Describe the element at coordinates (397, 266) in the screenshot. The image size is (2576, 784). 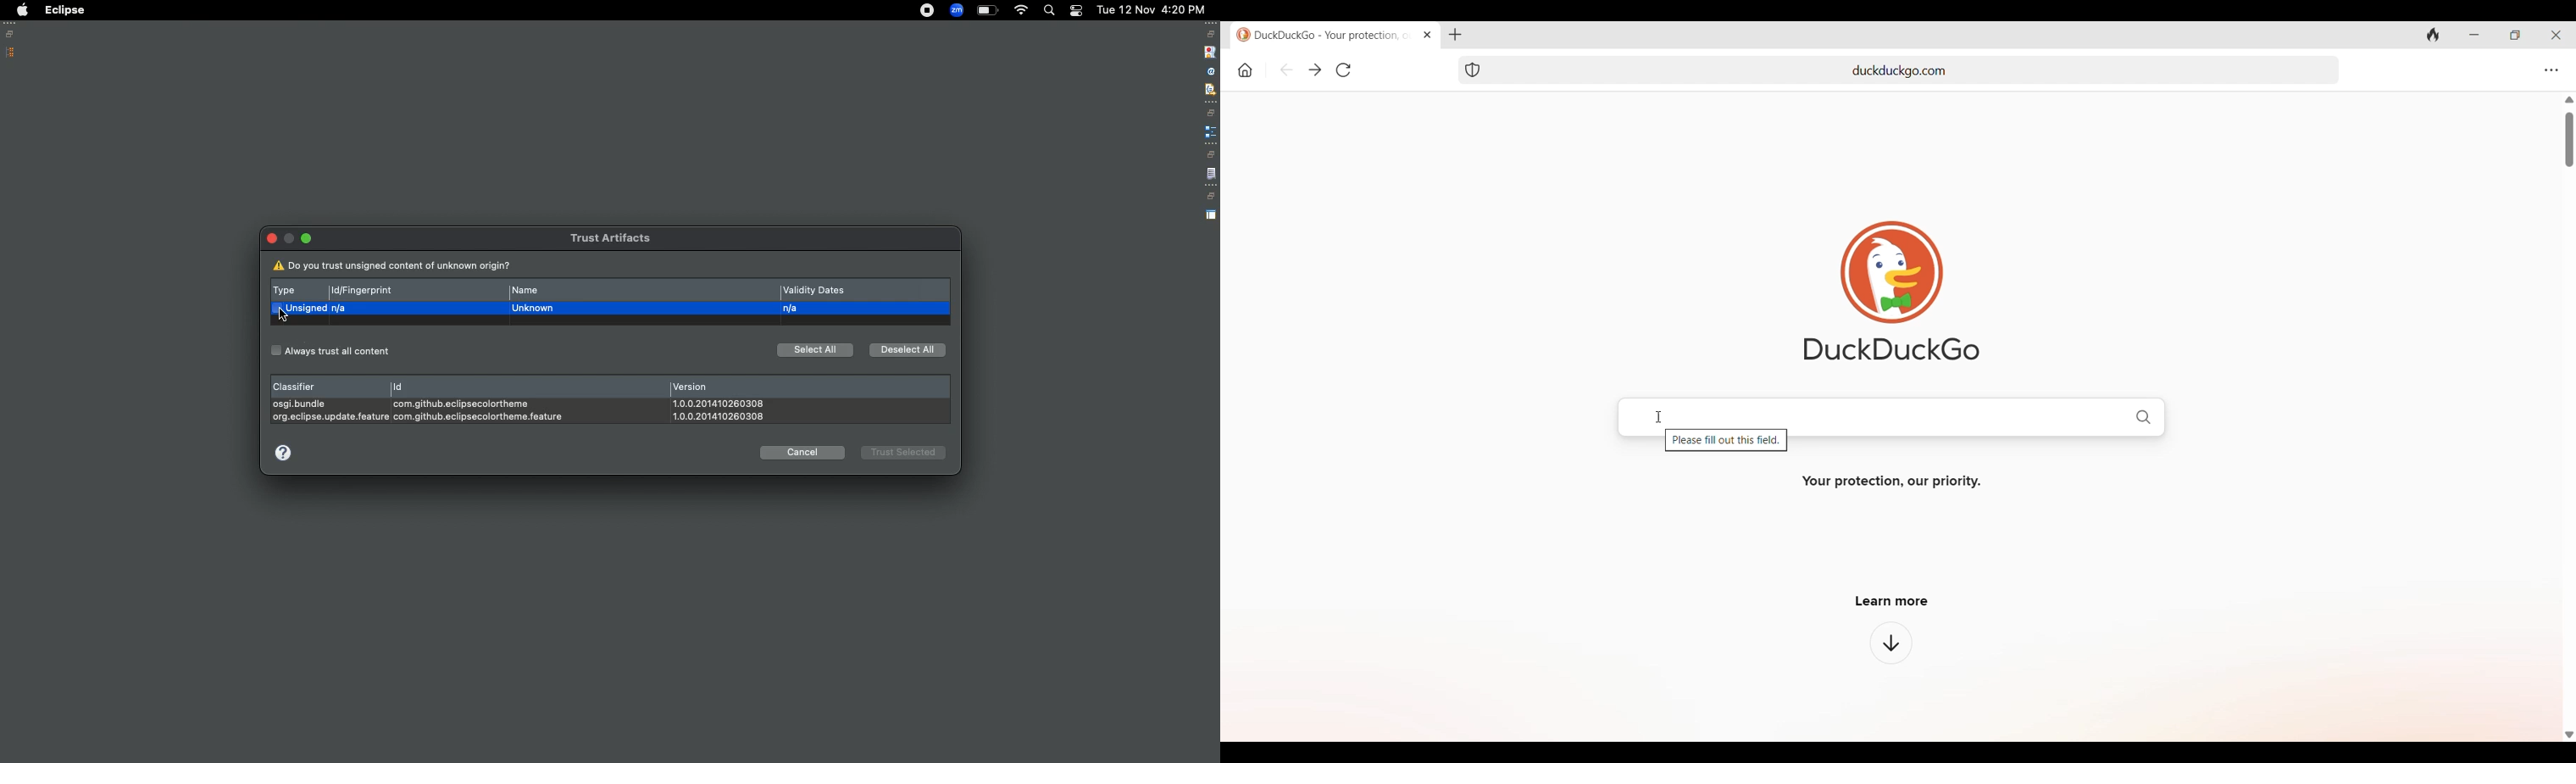
I see `Do you trust unassigned content of unknown origin?` at that location.